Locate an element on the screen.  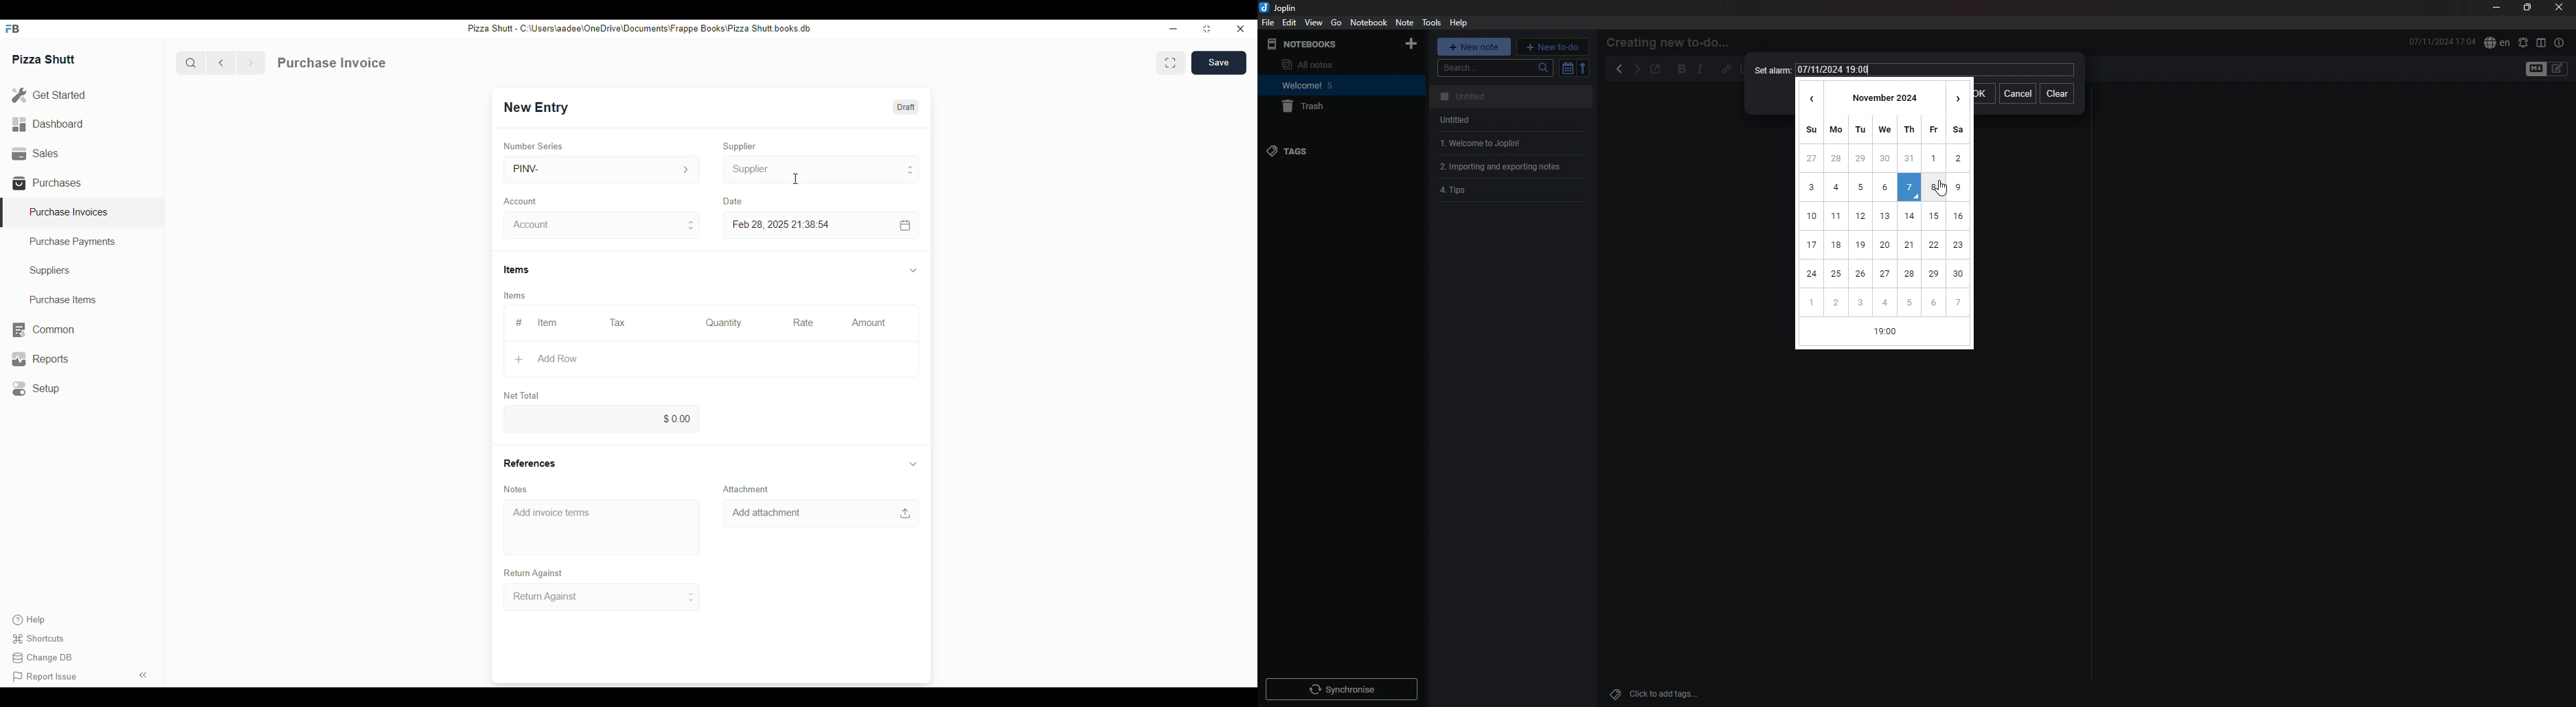
<< is located at coordinates (144, 674).